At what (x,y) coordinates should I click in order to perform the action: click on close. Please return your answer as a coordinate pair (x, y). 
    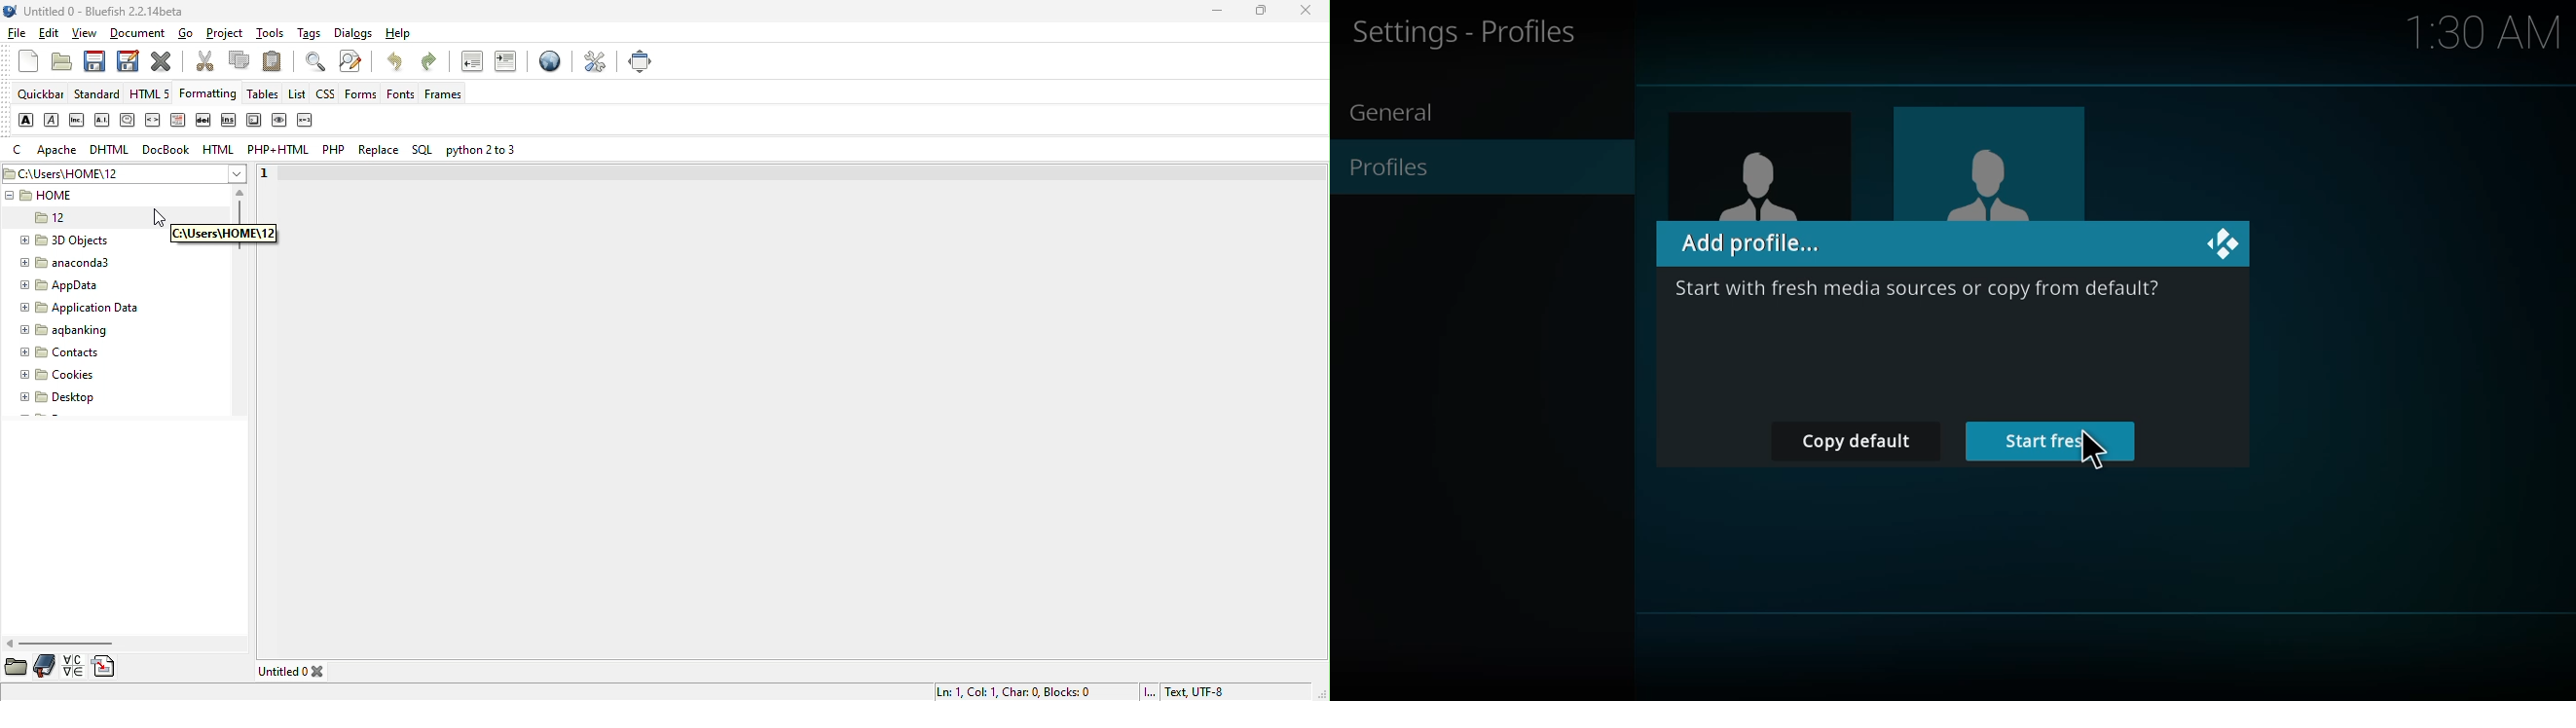
    Looking at the image, I should click on (2227, 243).